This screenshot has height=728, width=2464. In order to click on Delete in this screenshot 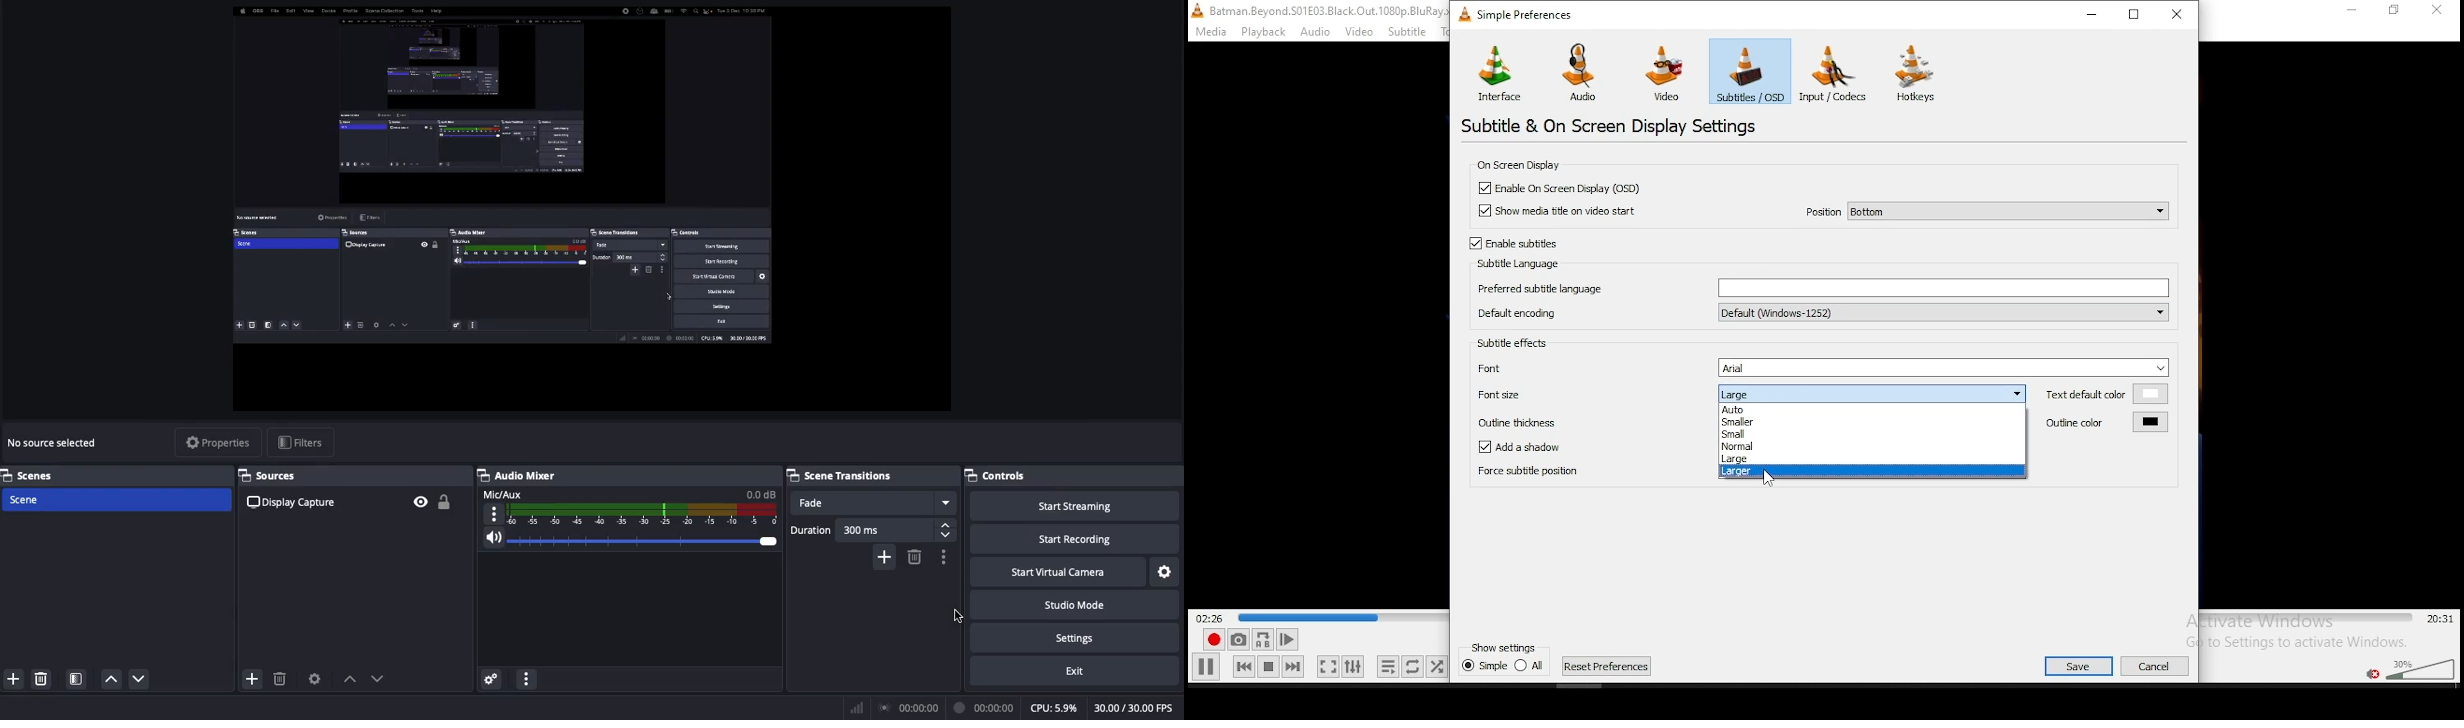, I will do `click(43, 678)`.